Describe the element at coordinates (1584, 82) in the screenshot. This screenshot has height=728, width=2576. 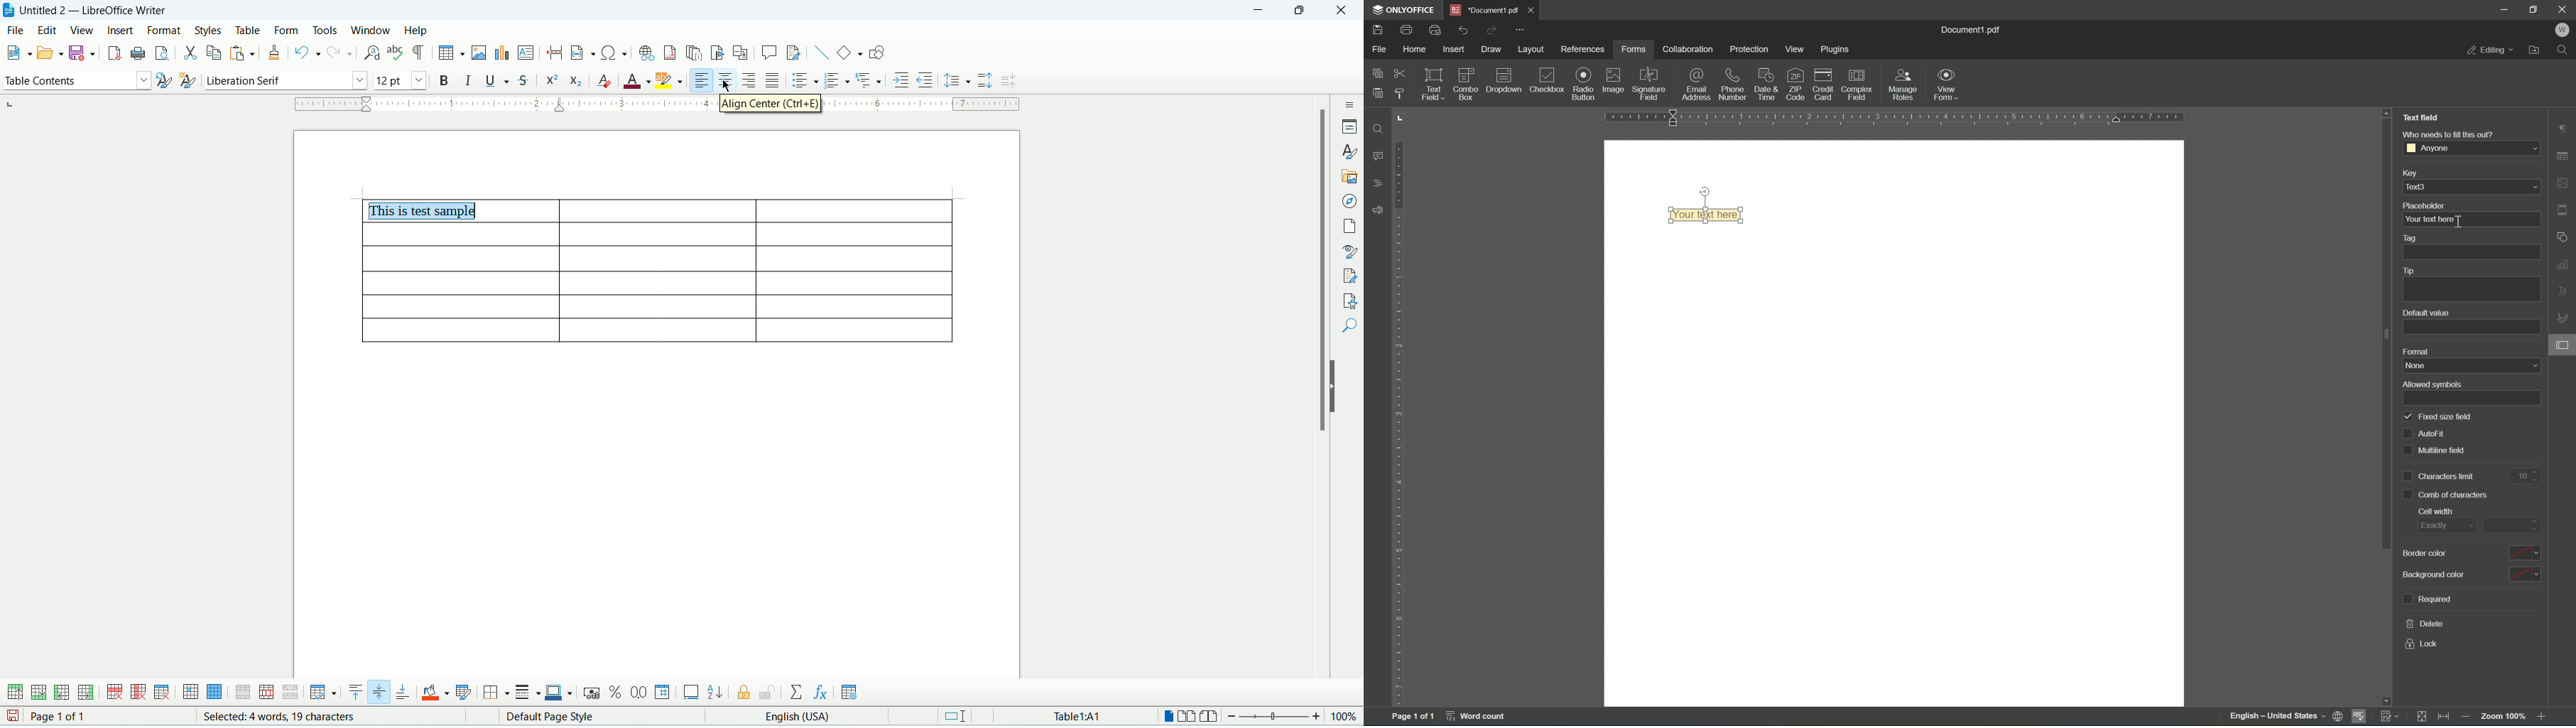
I see `radio button` at that location.